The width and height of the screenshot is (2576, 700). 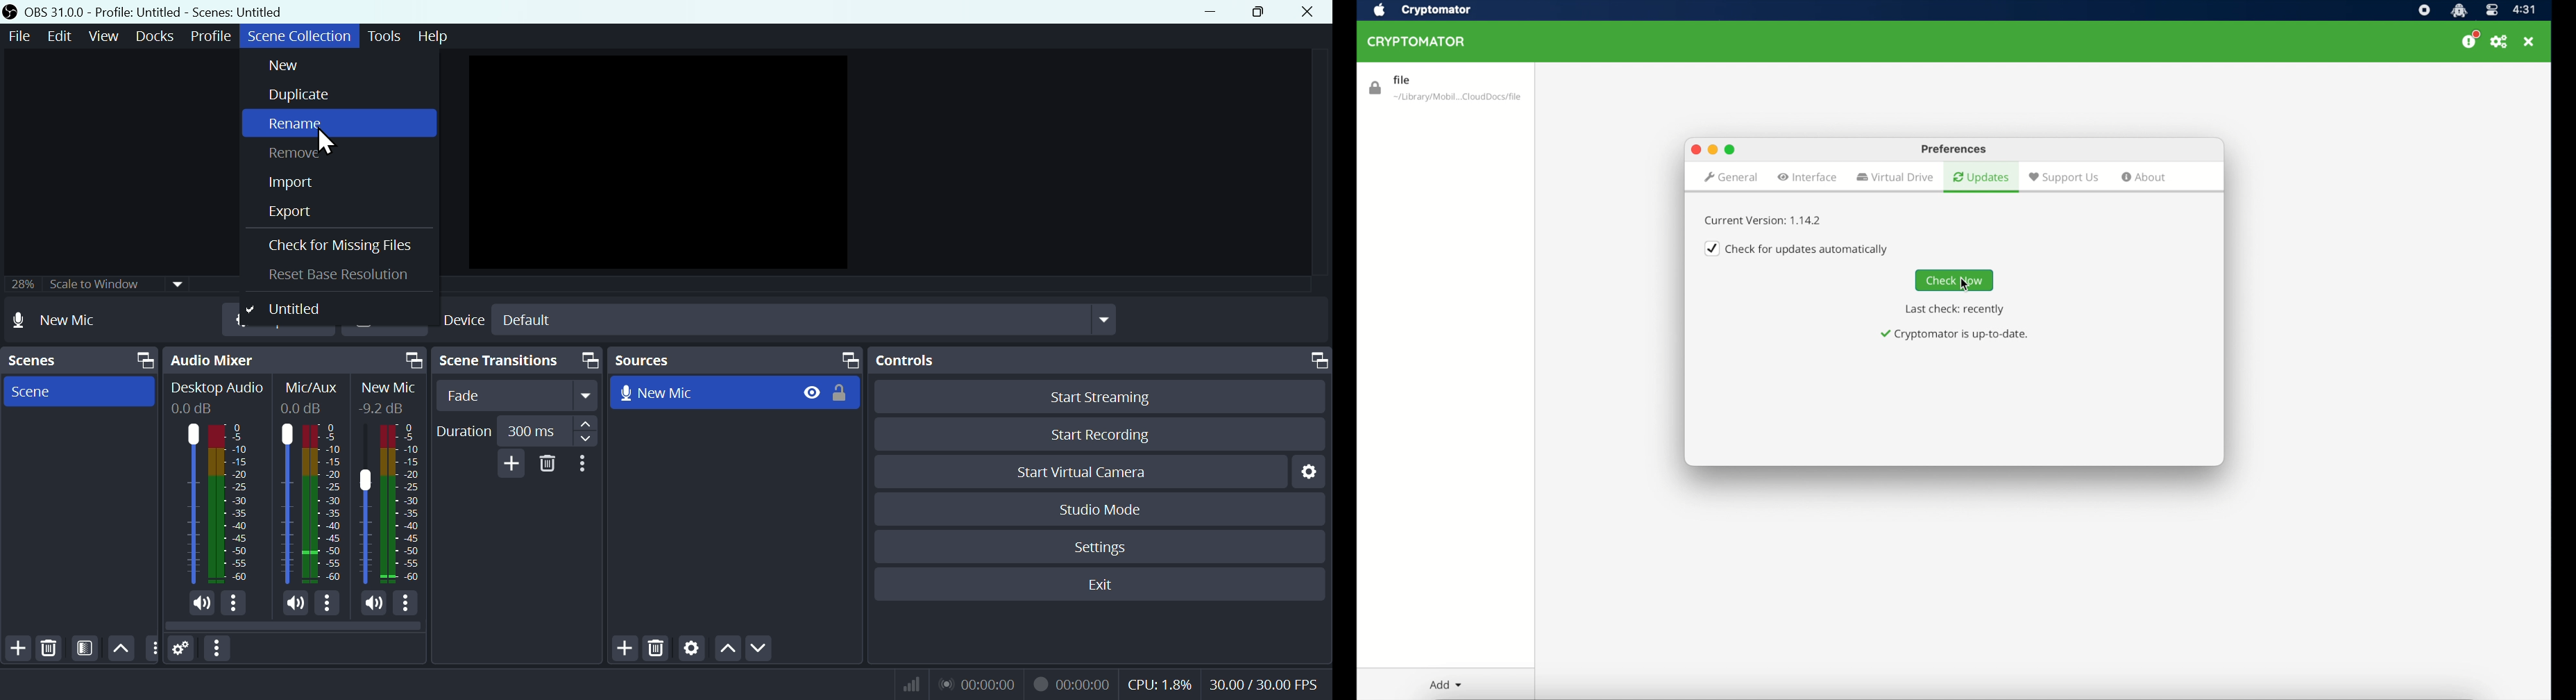 What do you see at coordinates (464, 322) in the screenshot?
I see `Device` at bounding box center [464, 322].